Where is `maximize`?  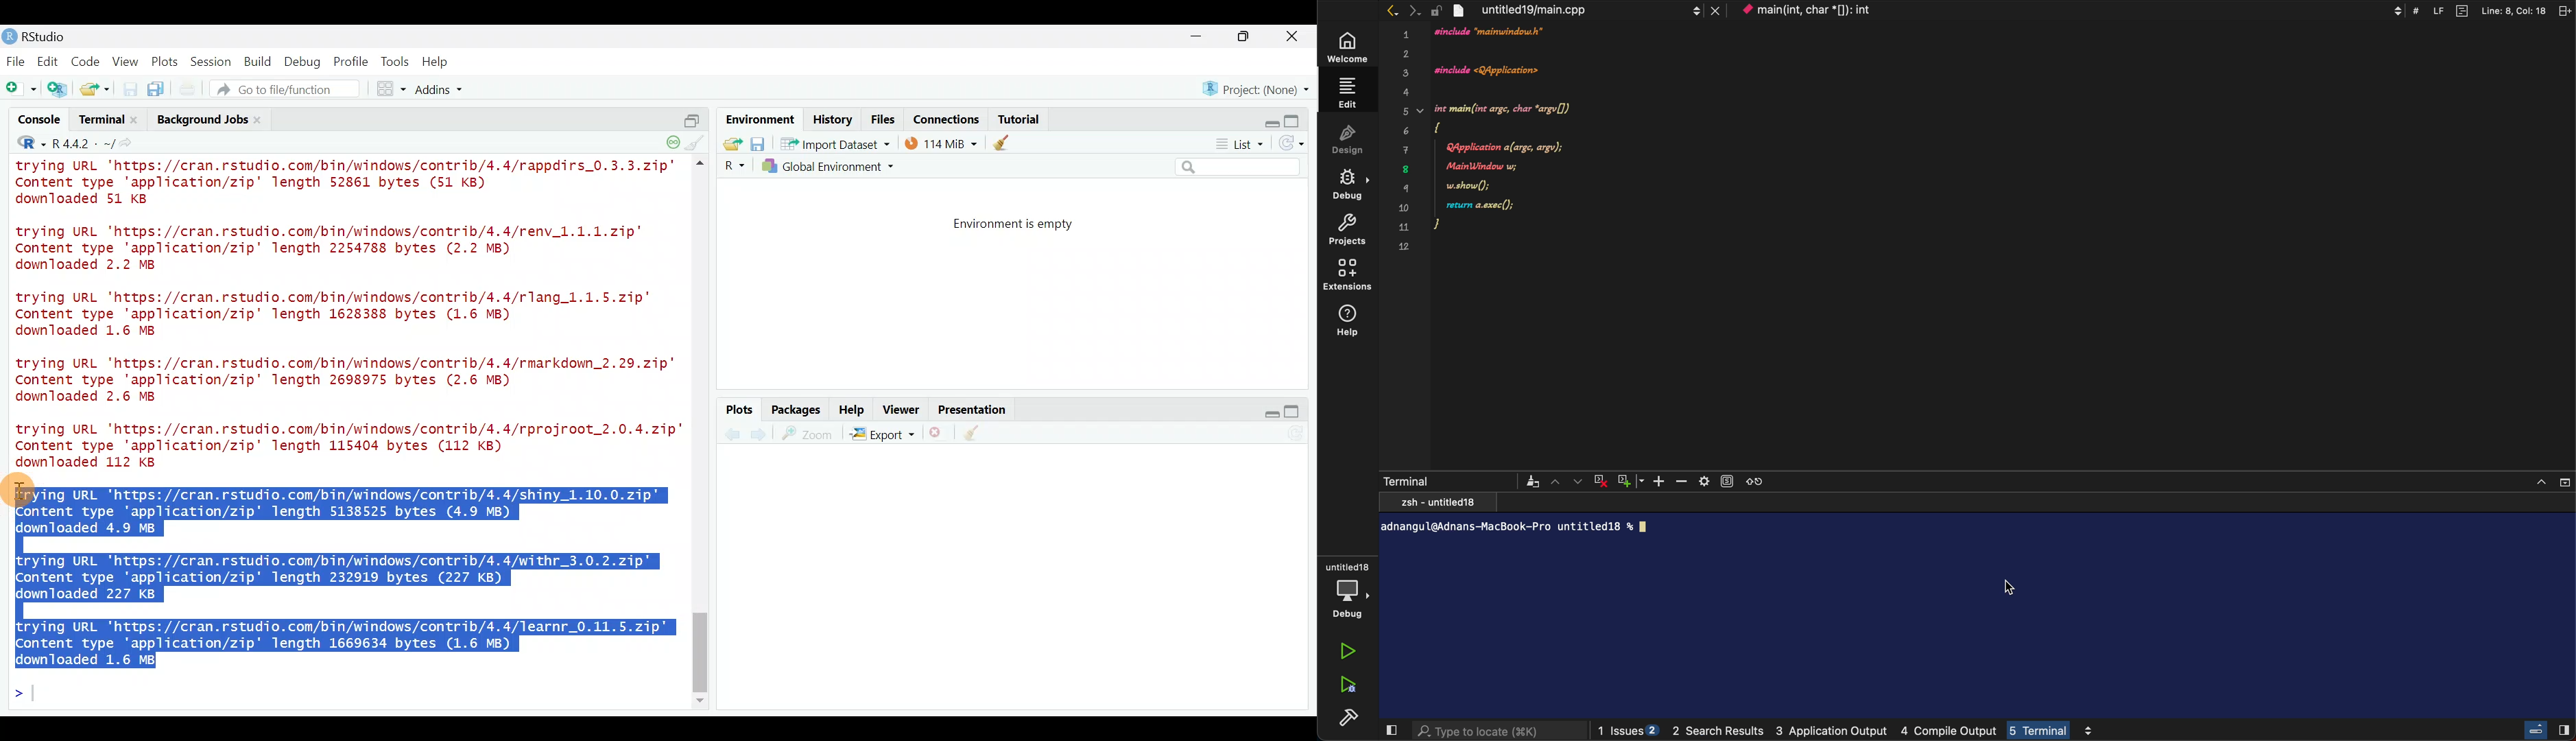
maximize is located at coordinates (1298, 411).